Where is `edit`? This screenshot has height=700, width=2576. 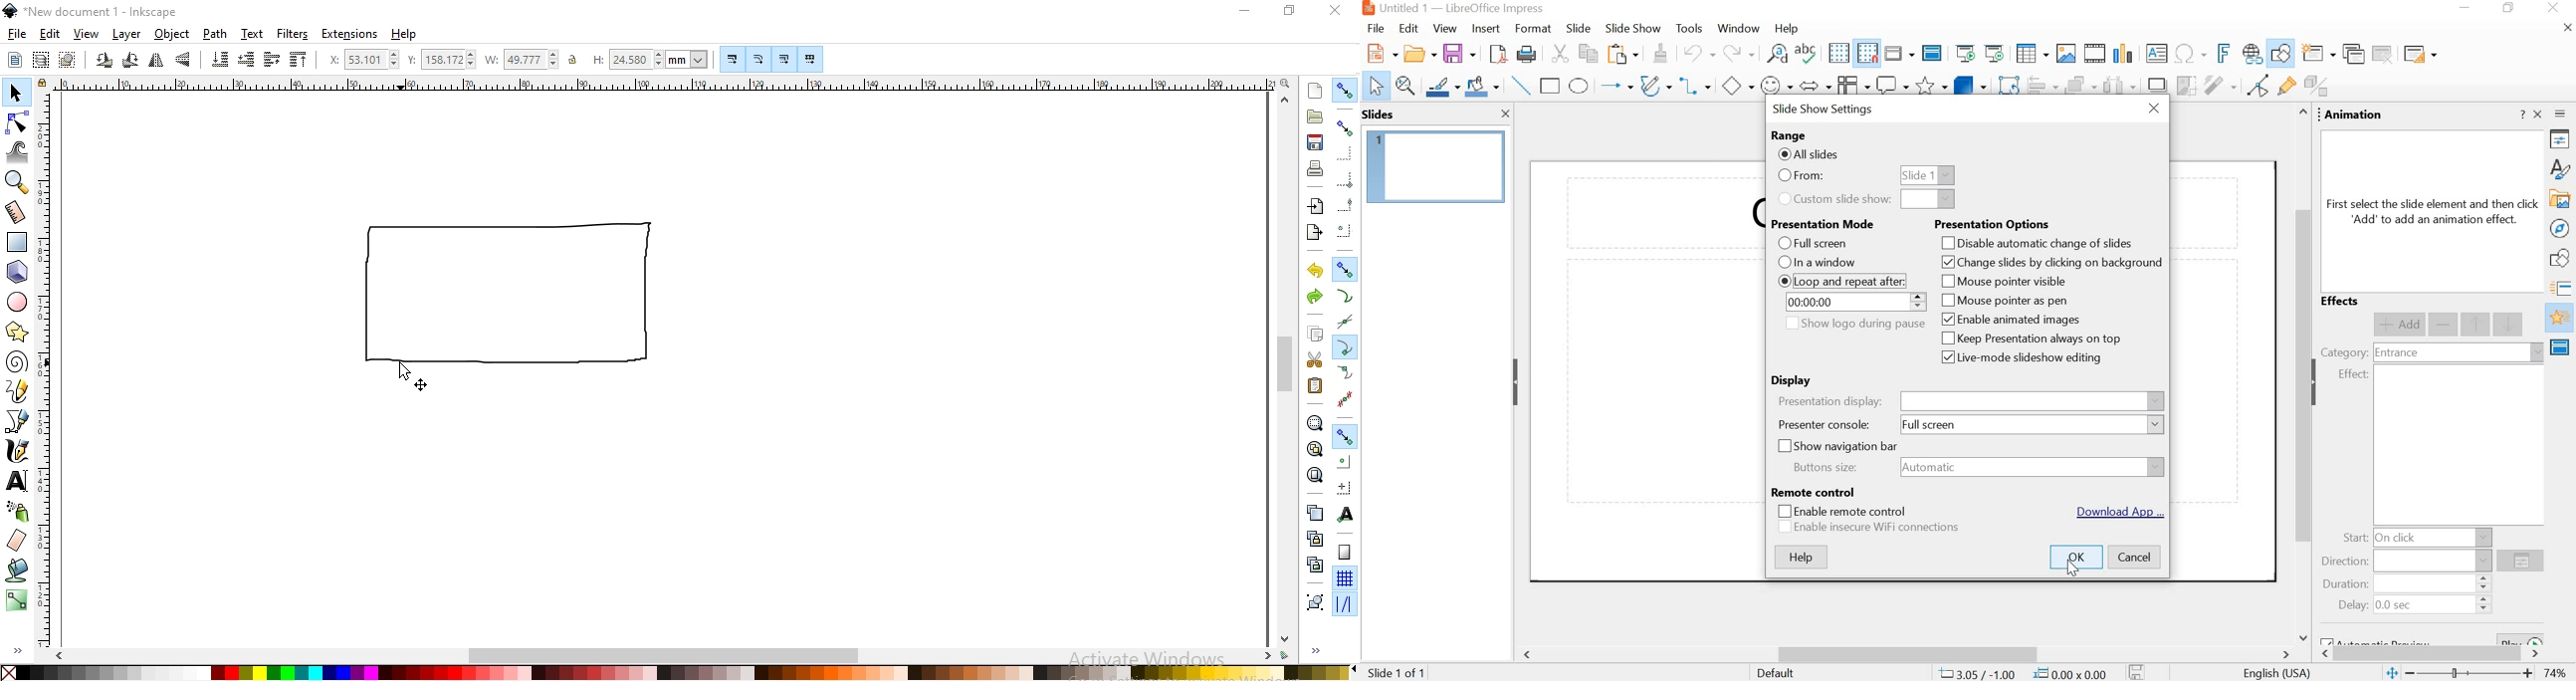
edit is located at coordinates (49, 34).